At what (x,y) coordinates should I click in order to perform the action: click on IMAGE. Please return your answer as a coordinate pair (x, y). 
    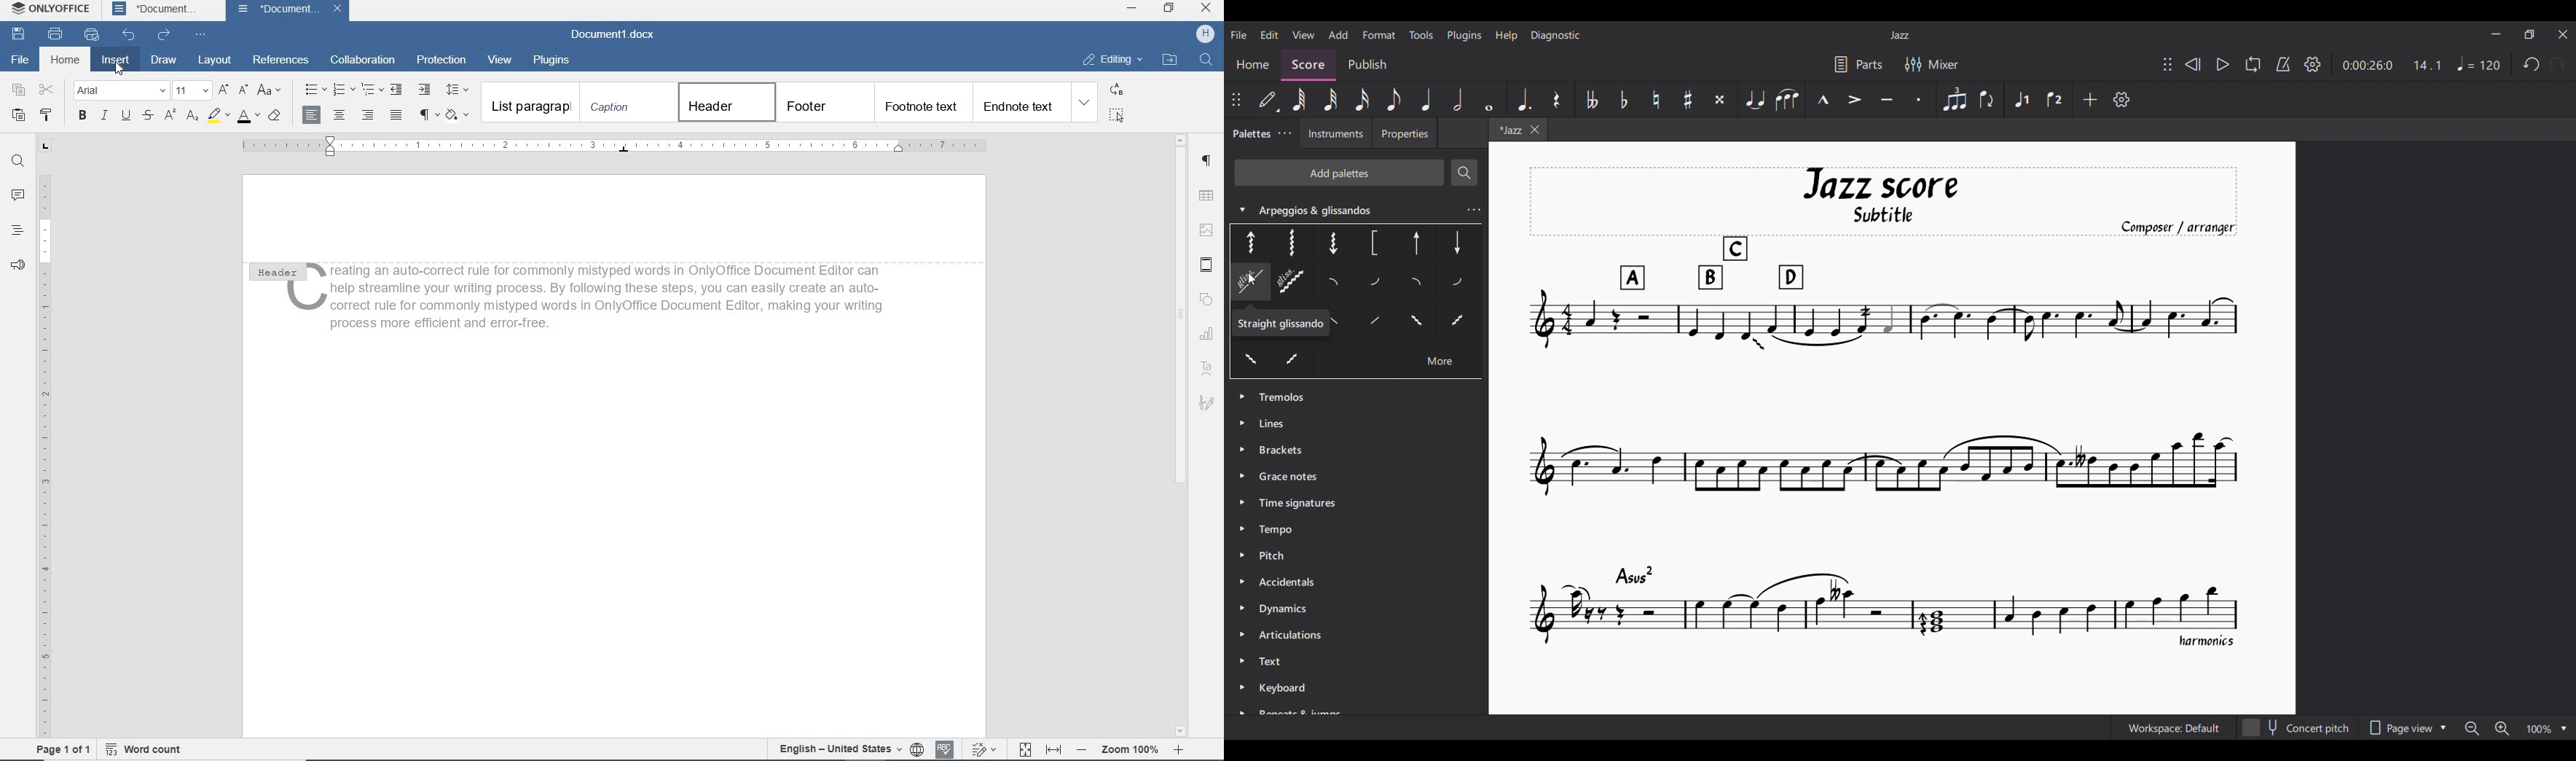
    Looking at the image, I should click on (1206, 230).